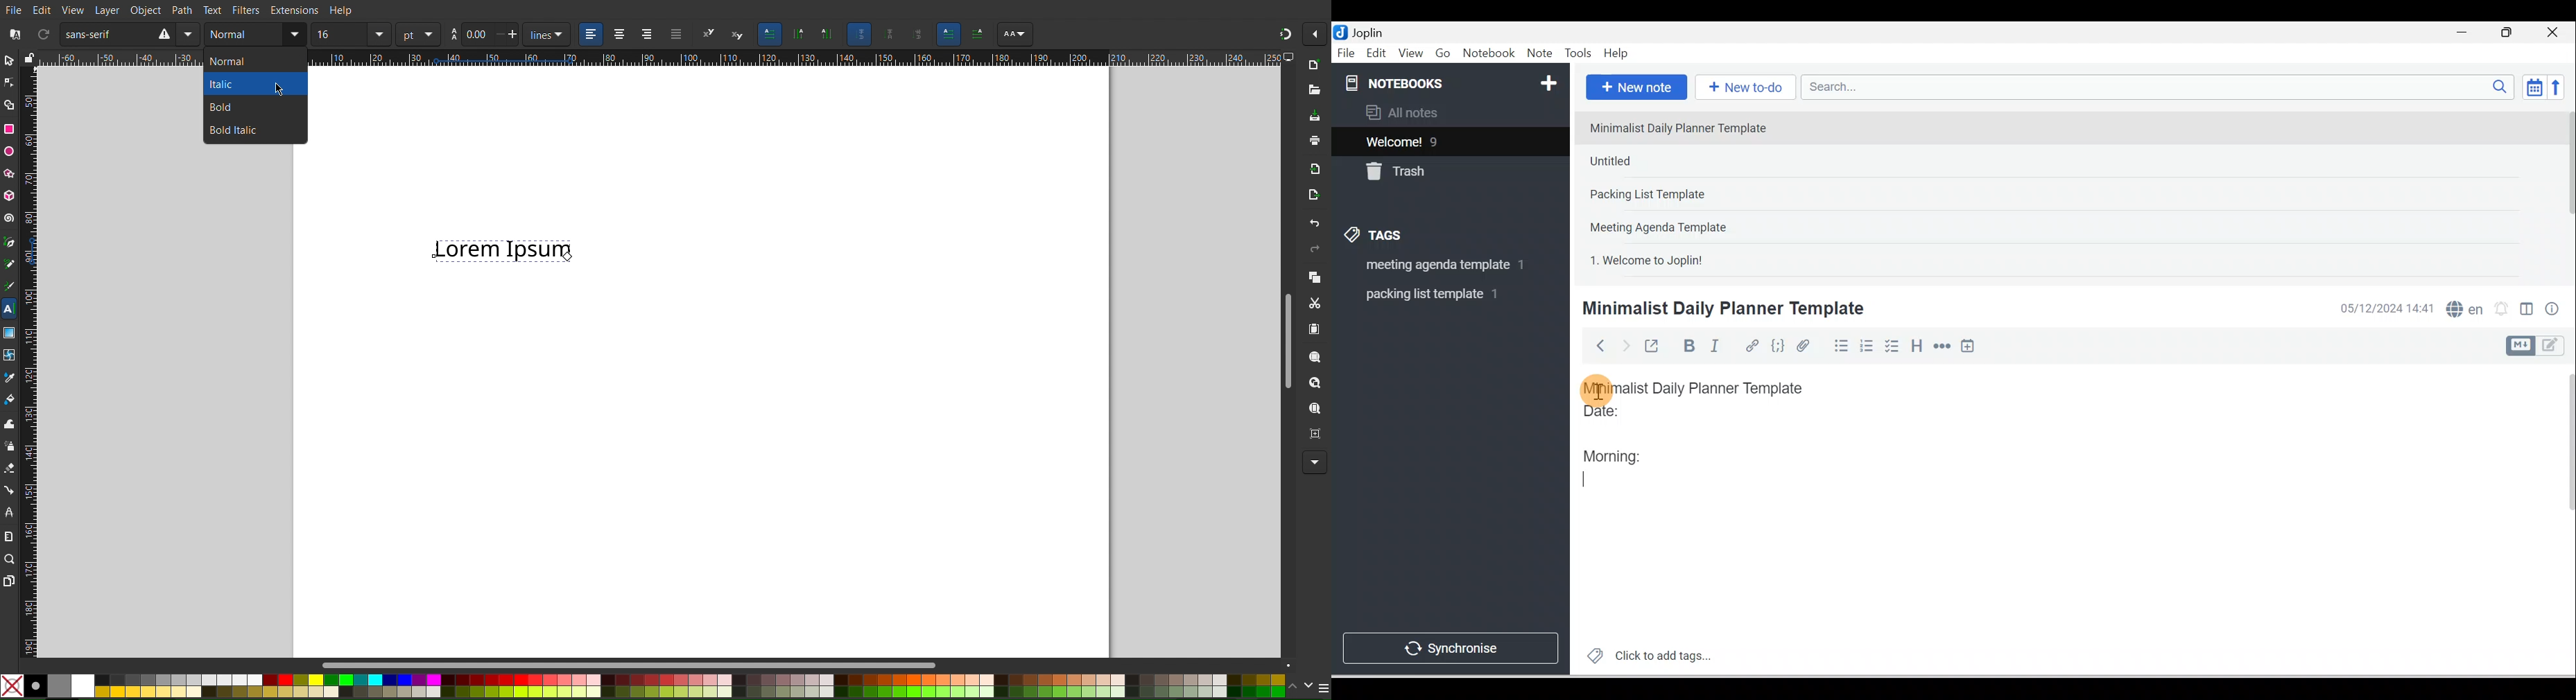  Describe the element at coordinates (1377, 237) in the screenshot. I see `Tags` at that location.